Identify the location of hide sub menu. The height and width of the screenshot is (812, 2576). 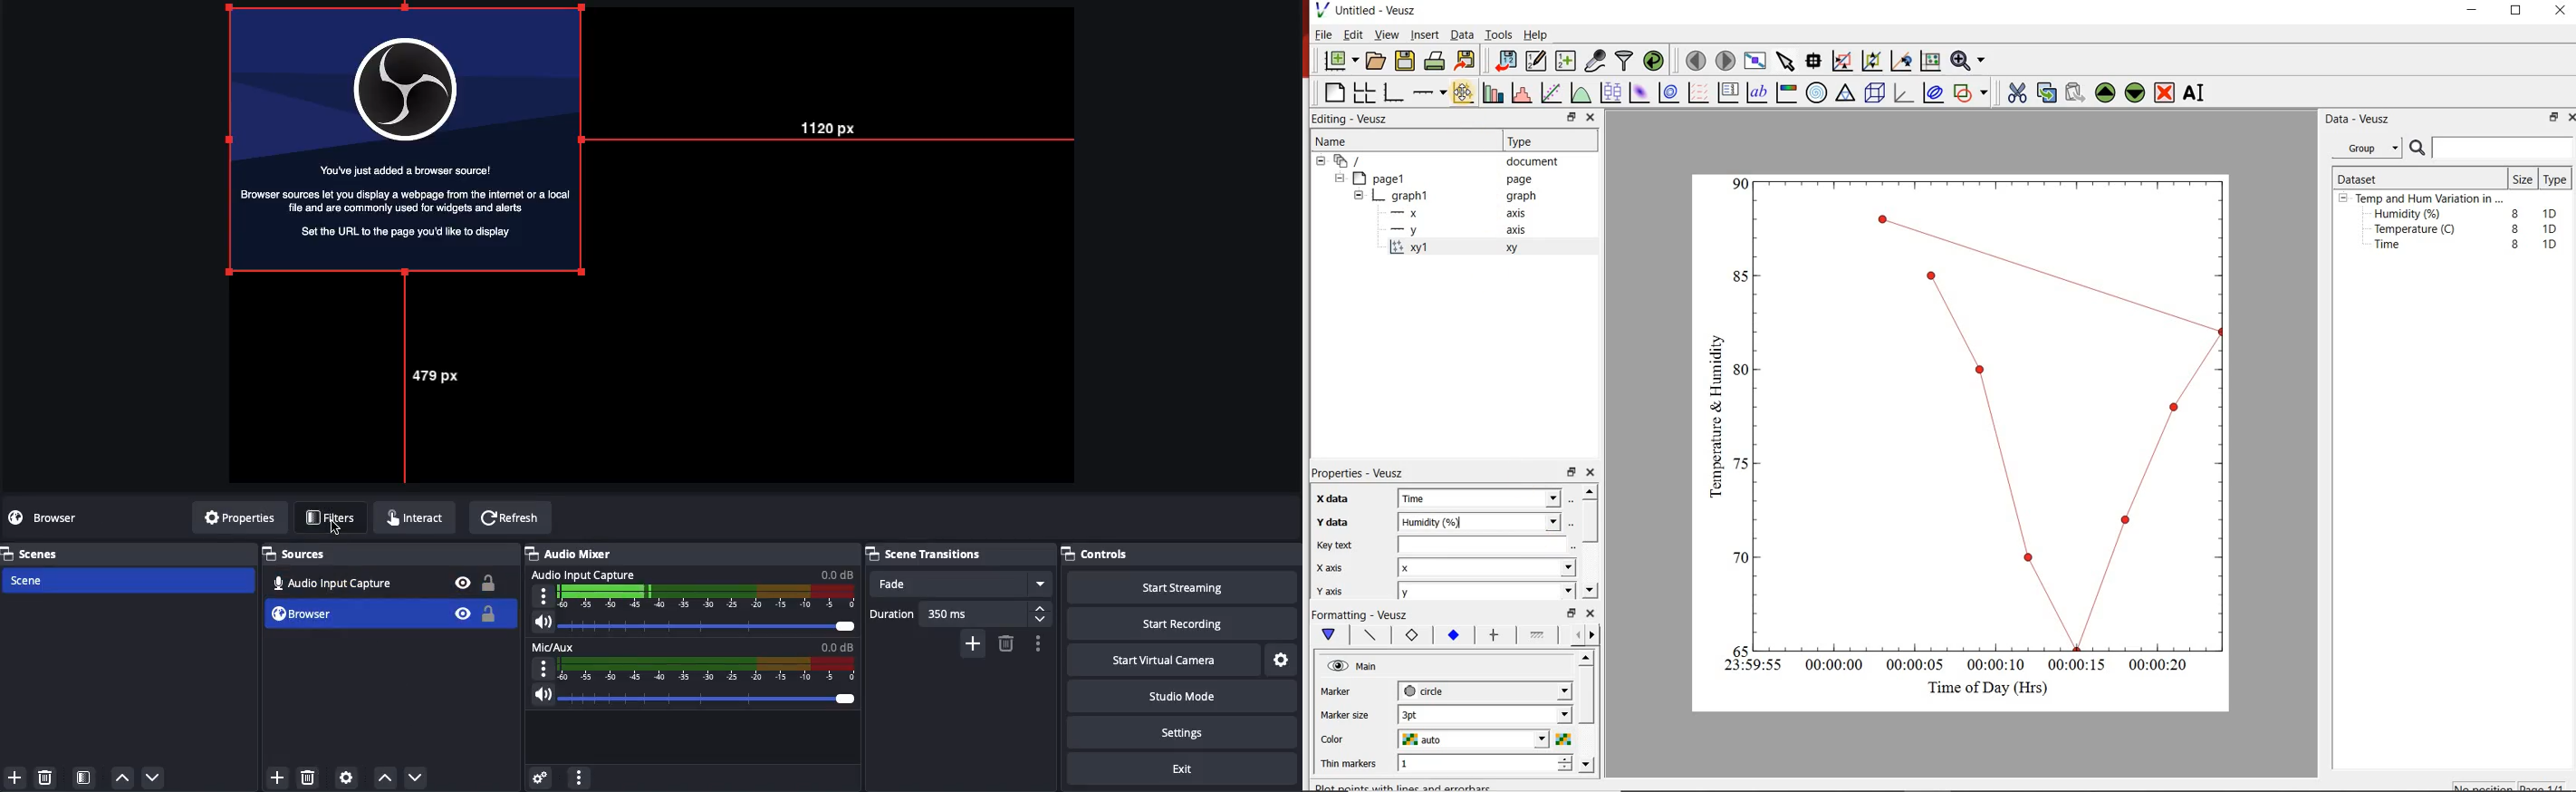
(1342, 180).